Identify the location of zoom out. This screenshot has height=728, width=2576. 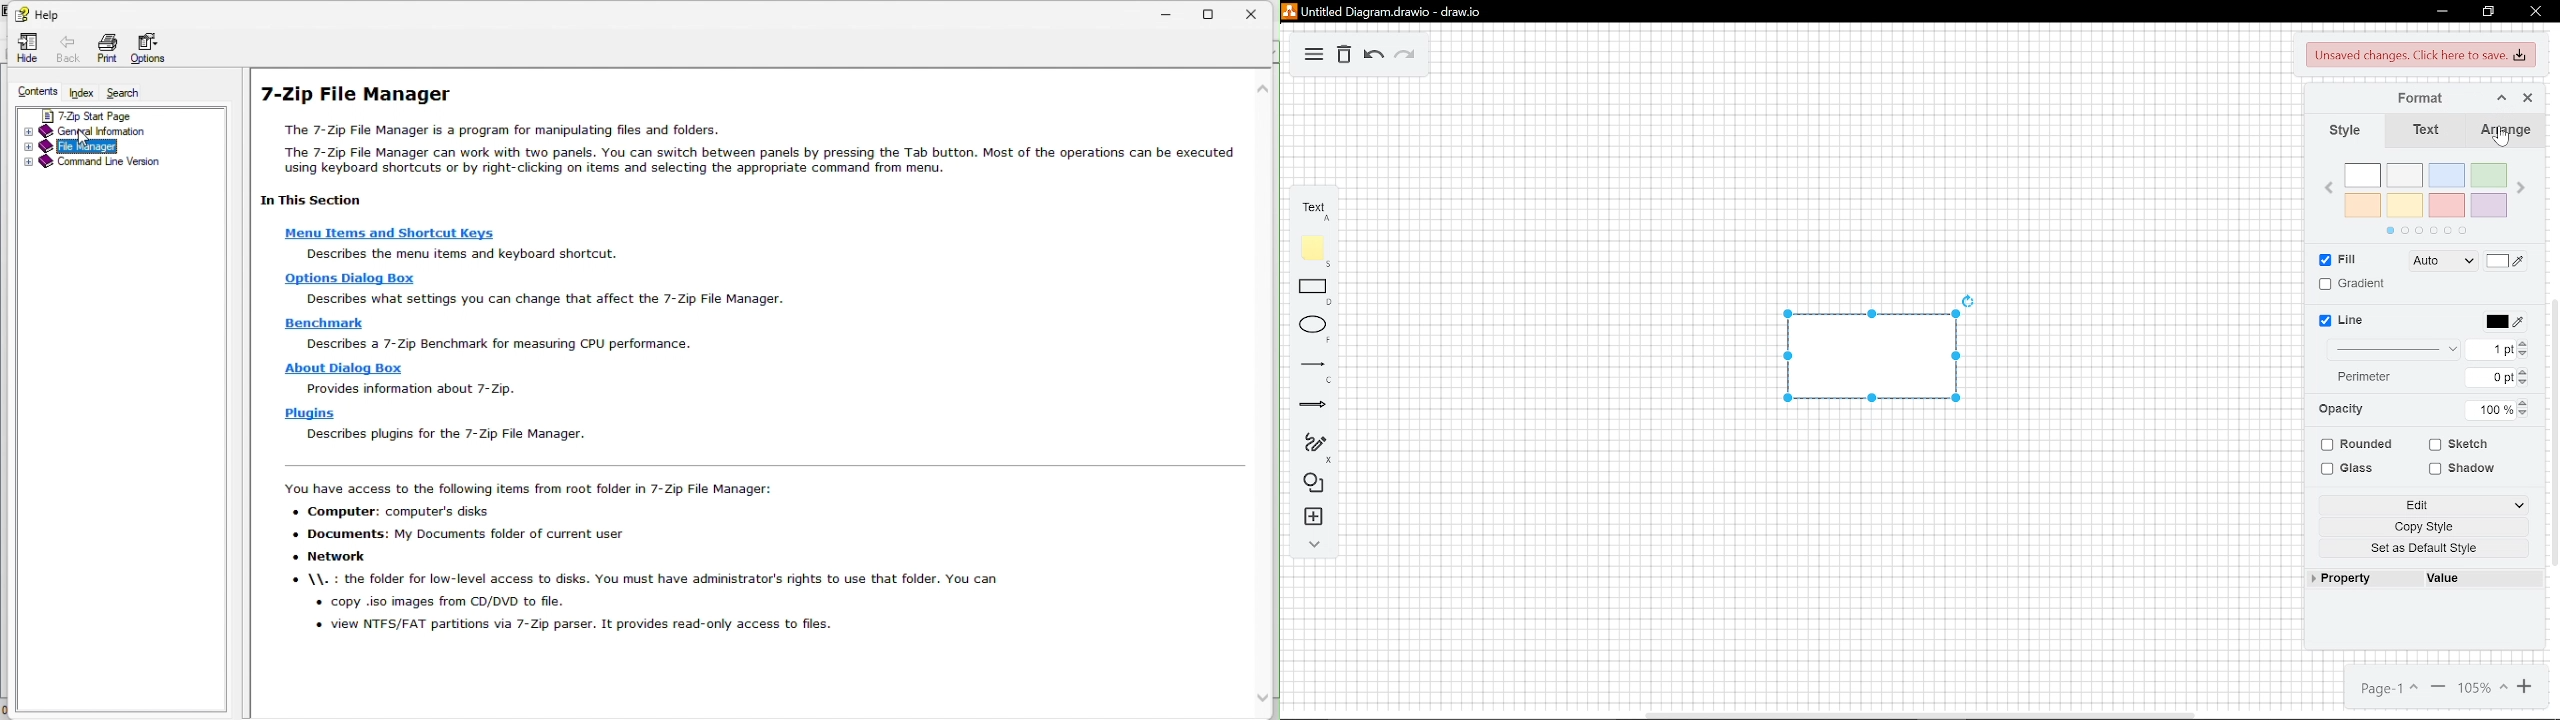
(2438, 685).